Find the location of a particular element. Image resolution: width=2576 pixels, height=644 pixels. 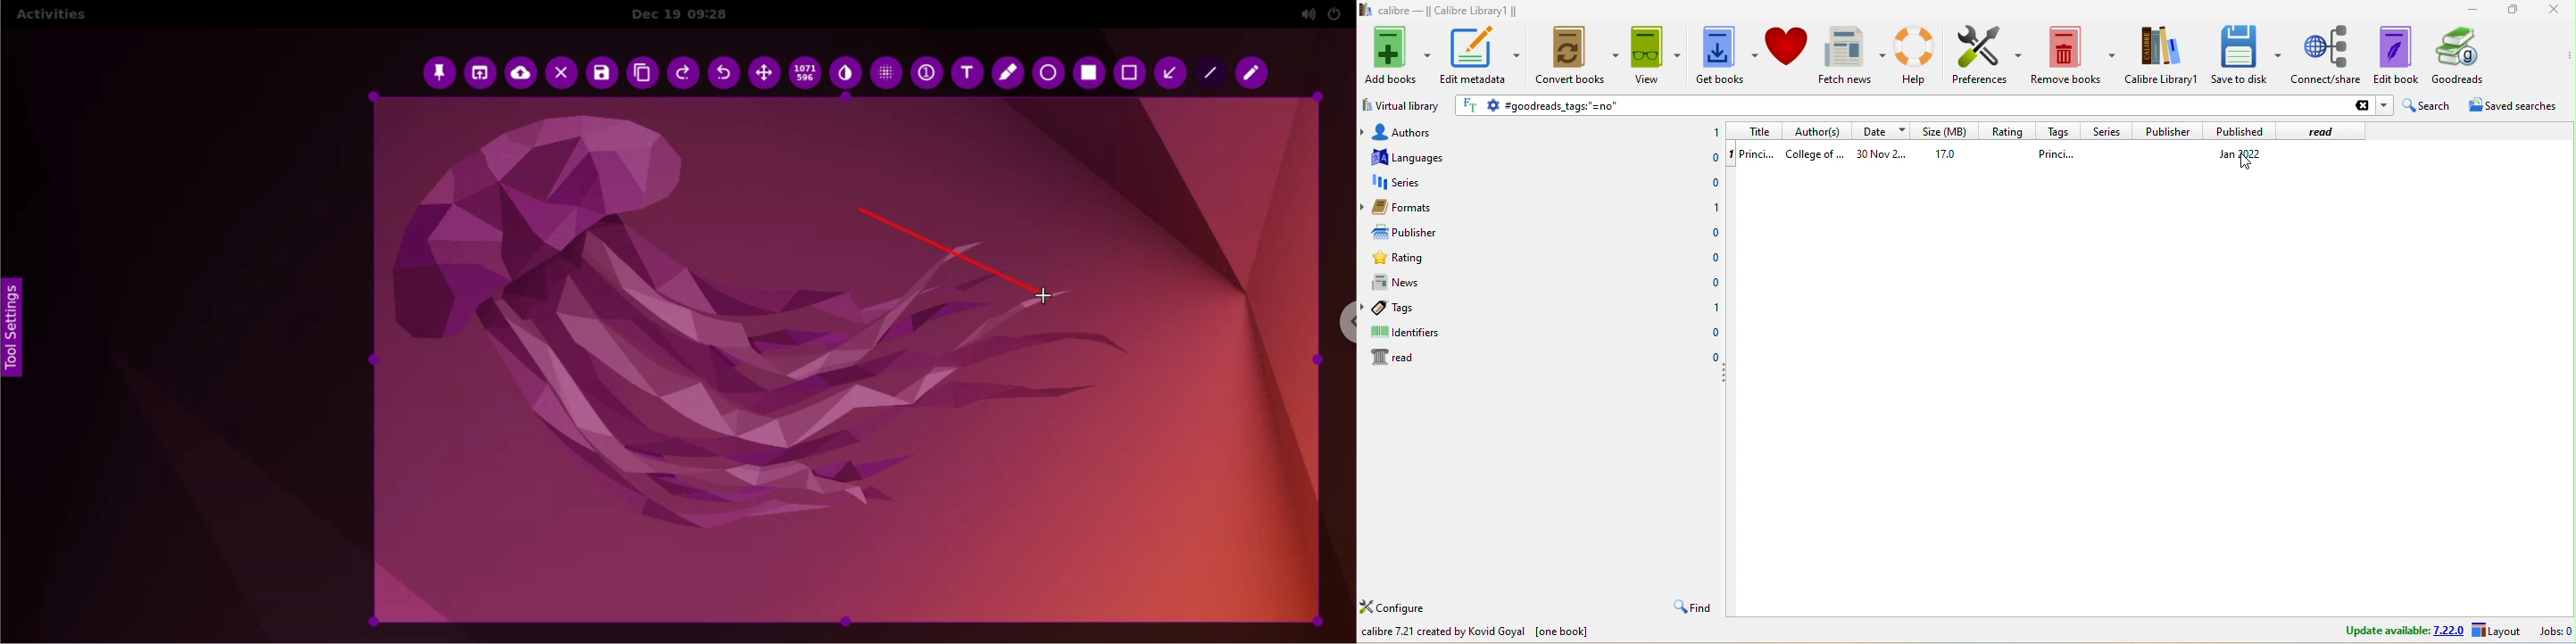

save is located at coordinates (603, 74).